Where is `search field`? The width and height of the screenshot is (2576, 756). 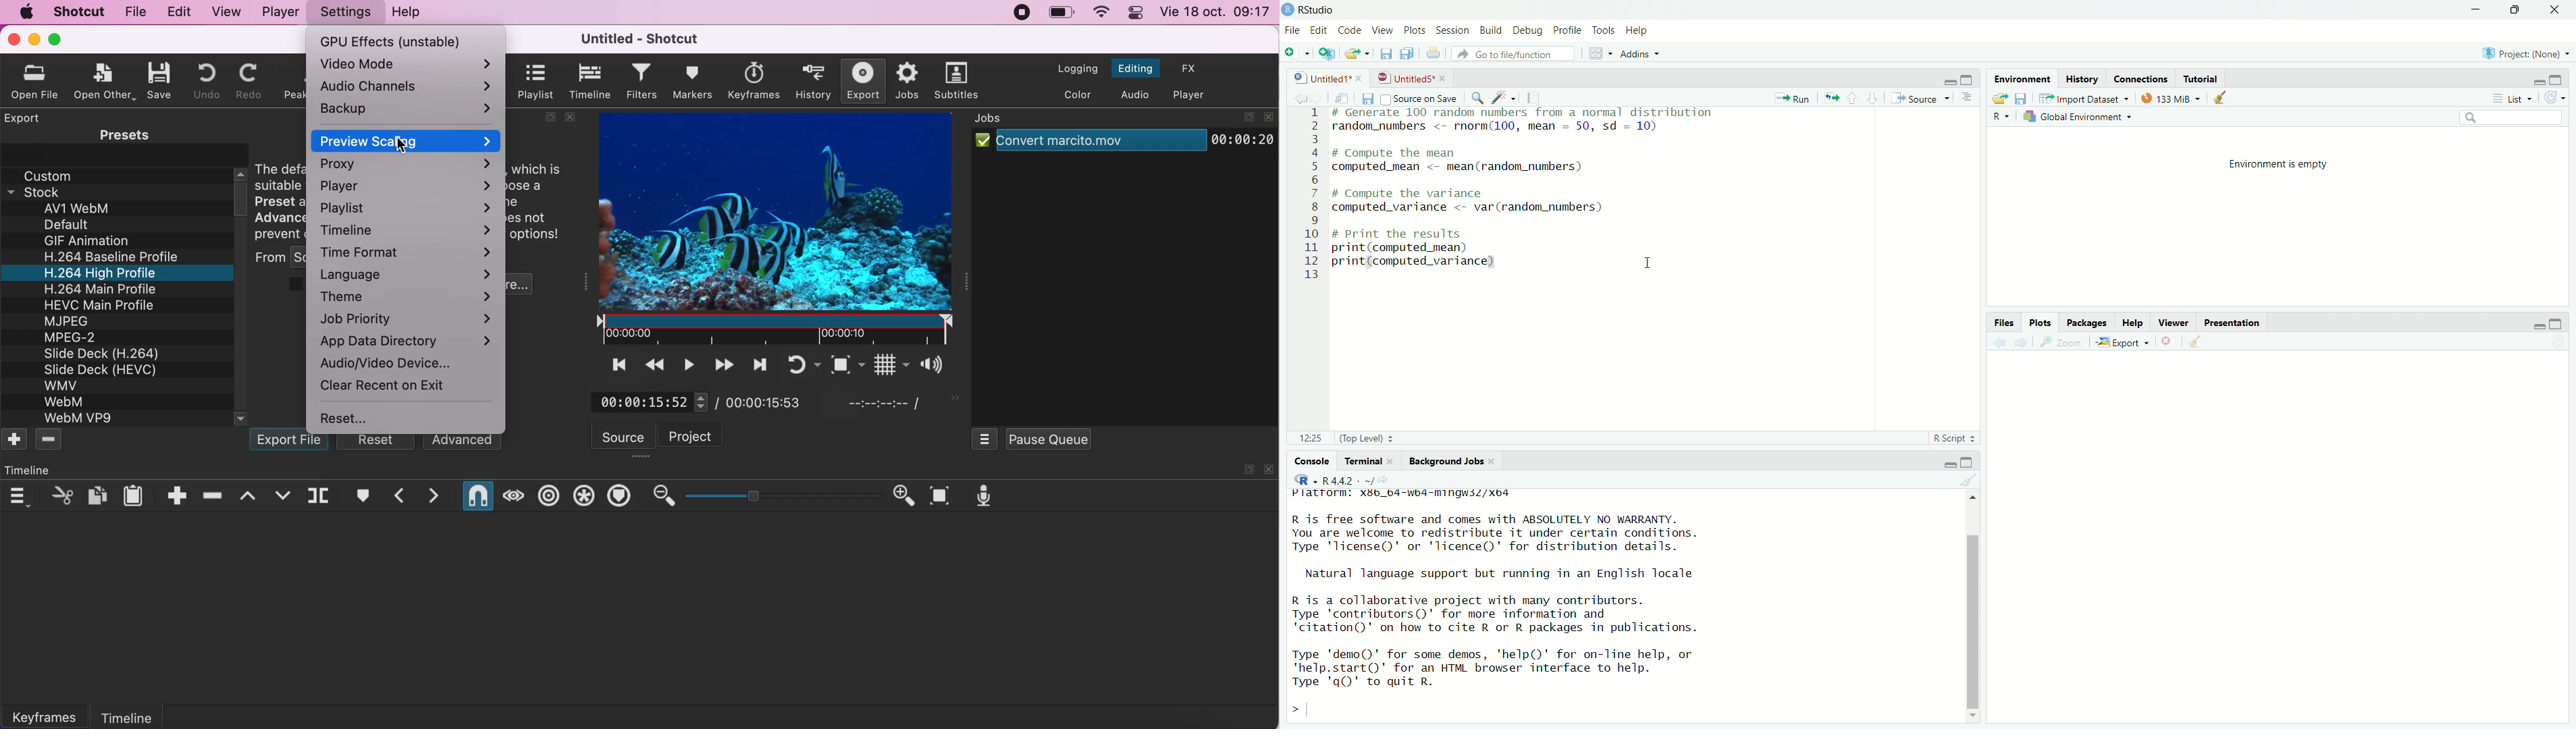 search field is located at coordinates (2511, 119).